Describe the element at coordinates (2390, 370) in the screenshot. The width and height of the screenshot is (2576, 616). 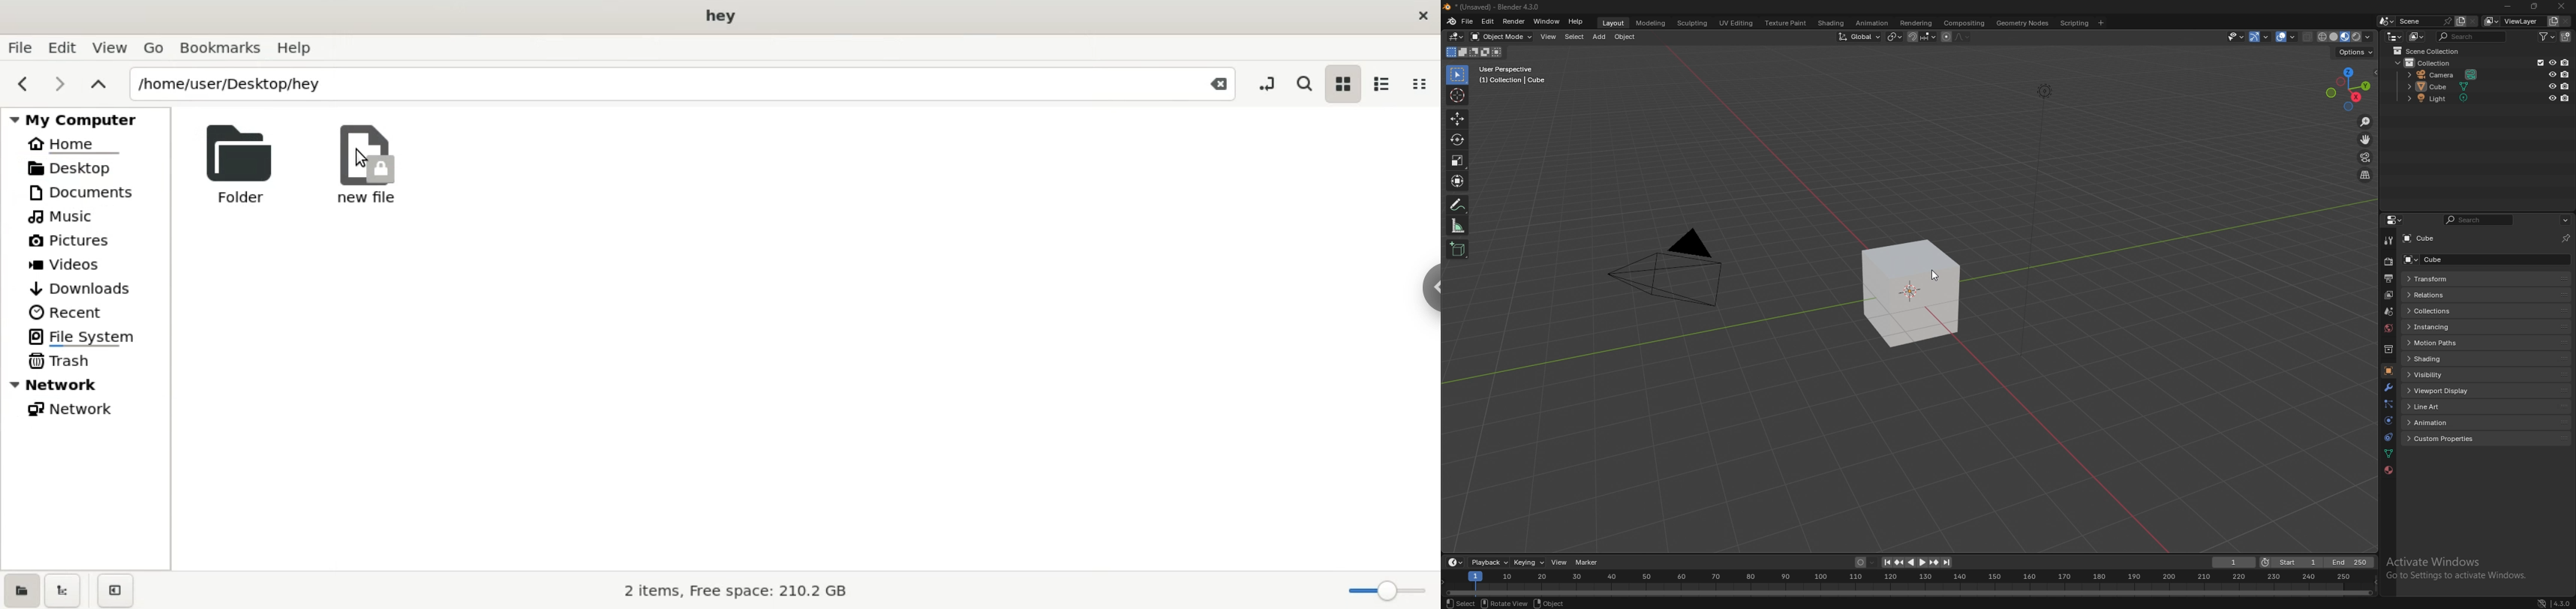
I see `object` at that location.